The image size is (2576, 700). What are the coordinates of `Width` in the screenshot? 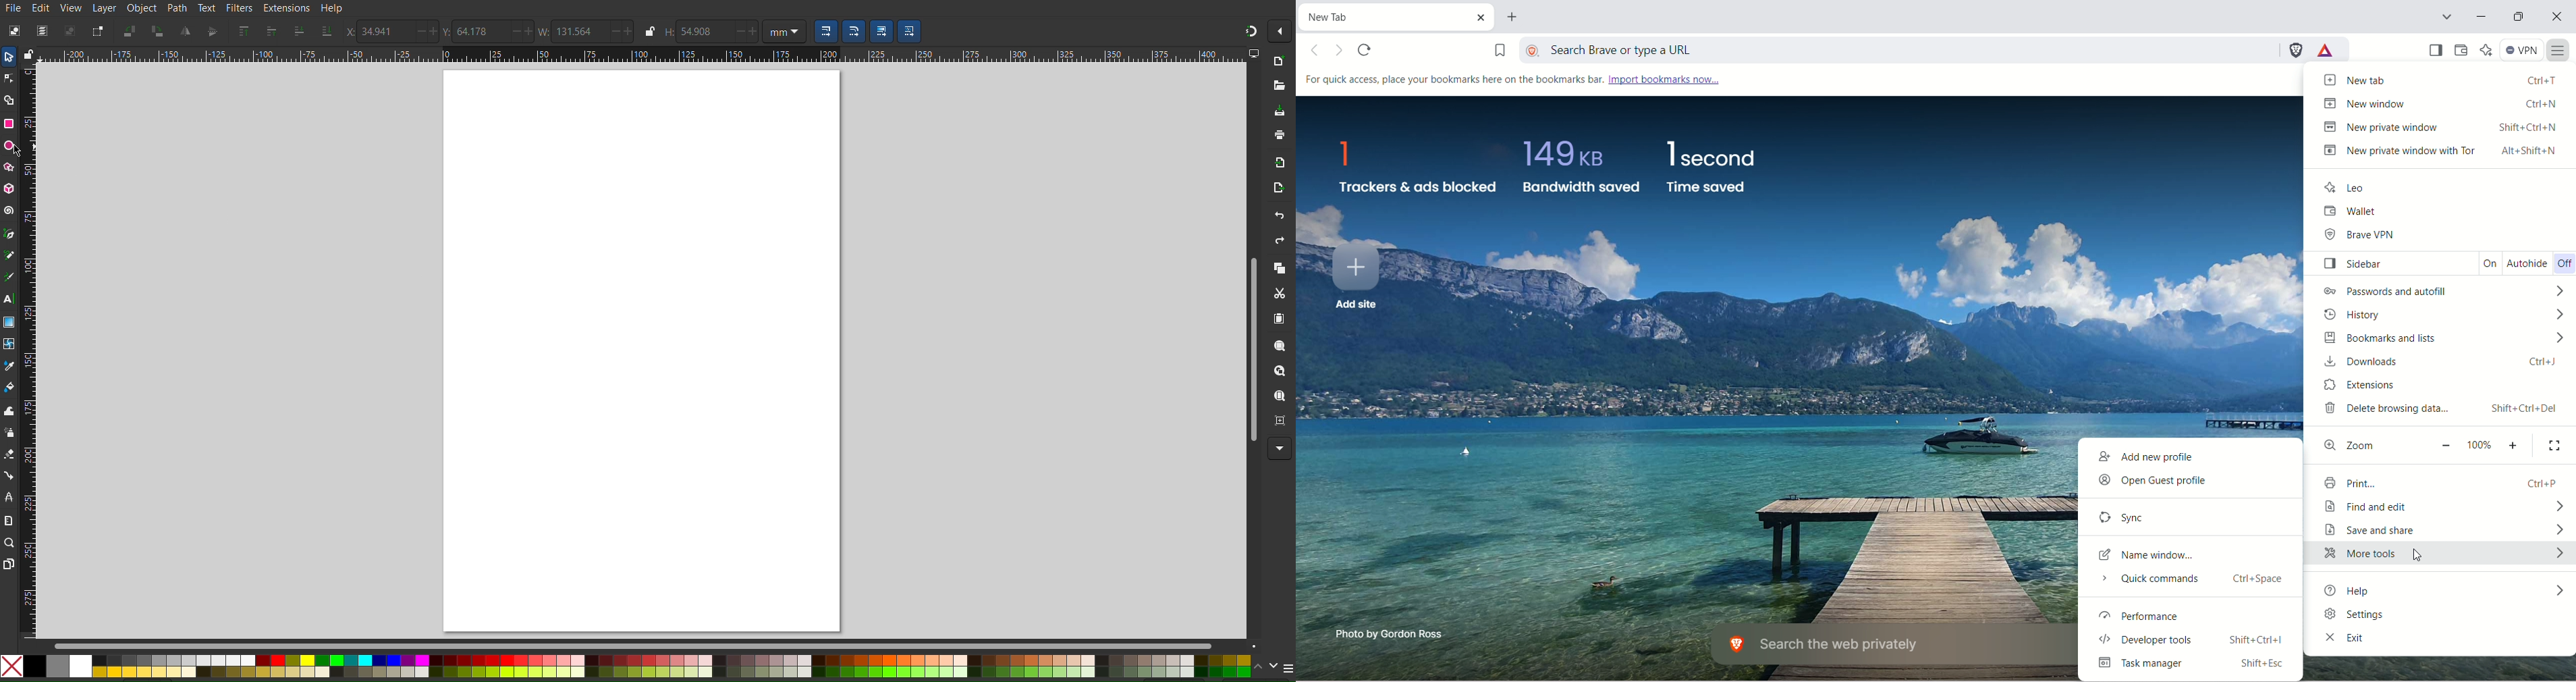 It's located at (543, 31).